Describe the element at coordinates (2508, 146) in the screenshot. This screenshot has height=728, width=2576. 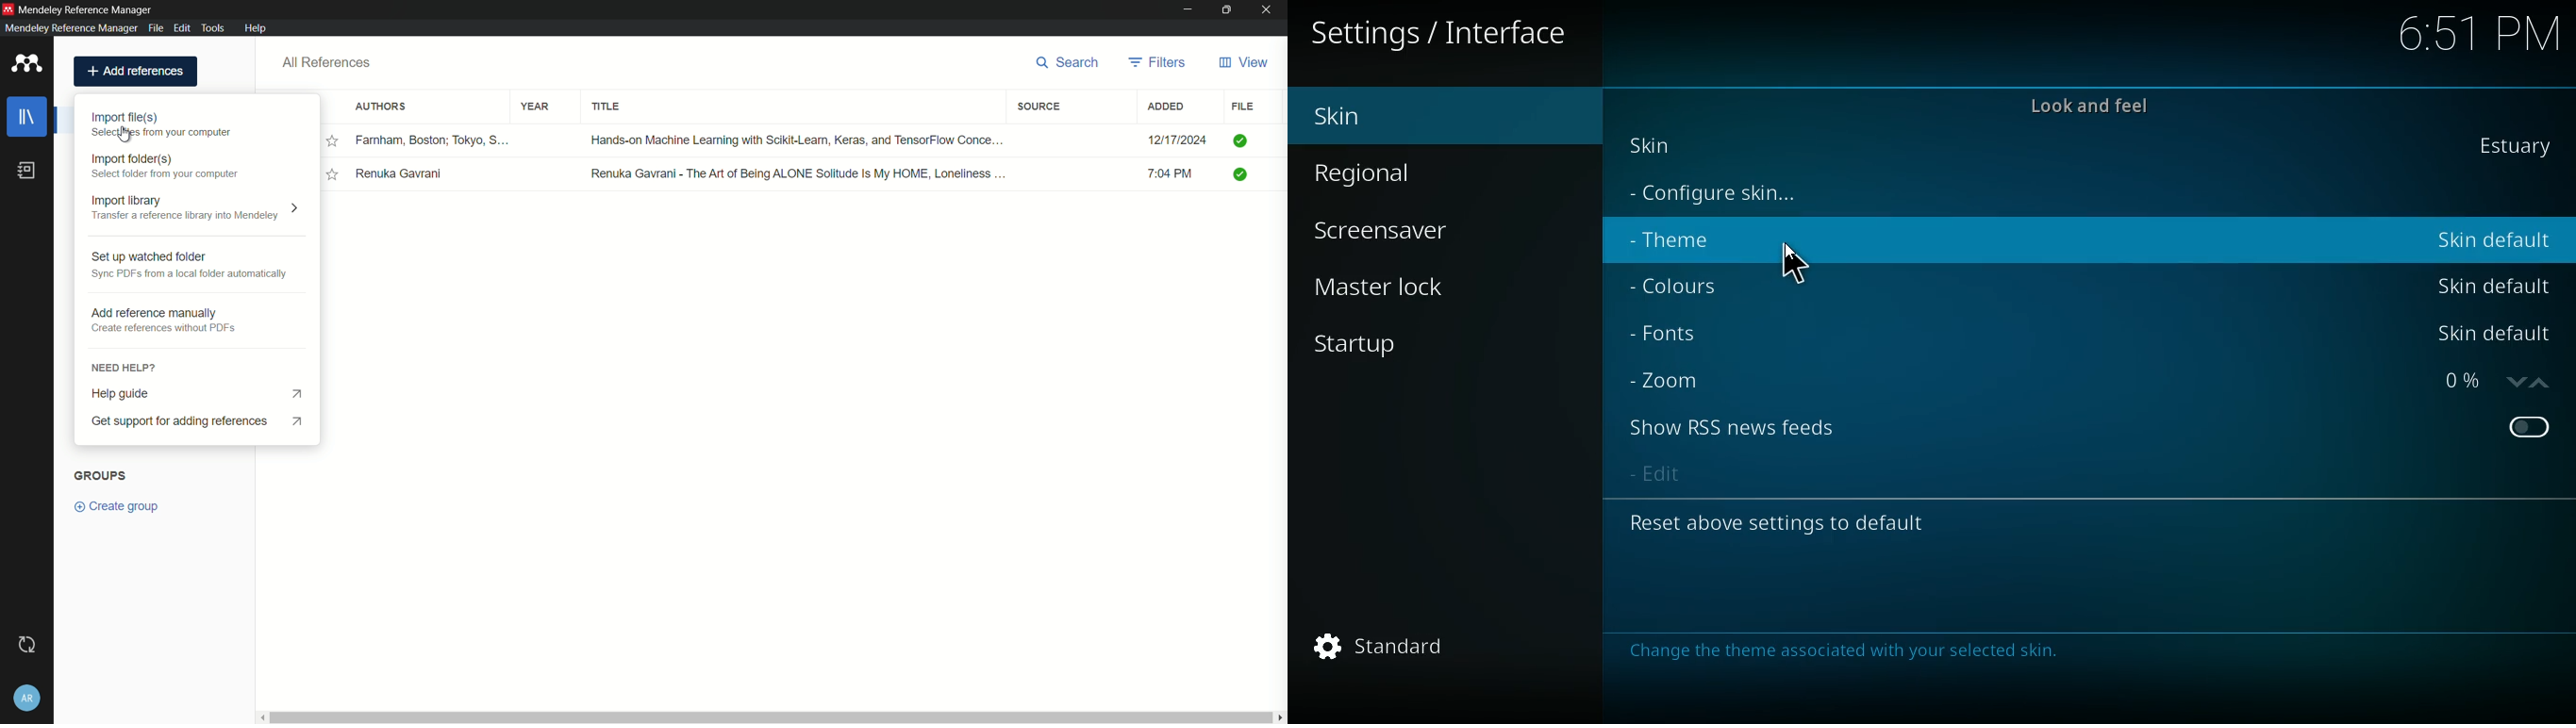
I see `estuary` at that location.